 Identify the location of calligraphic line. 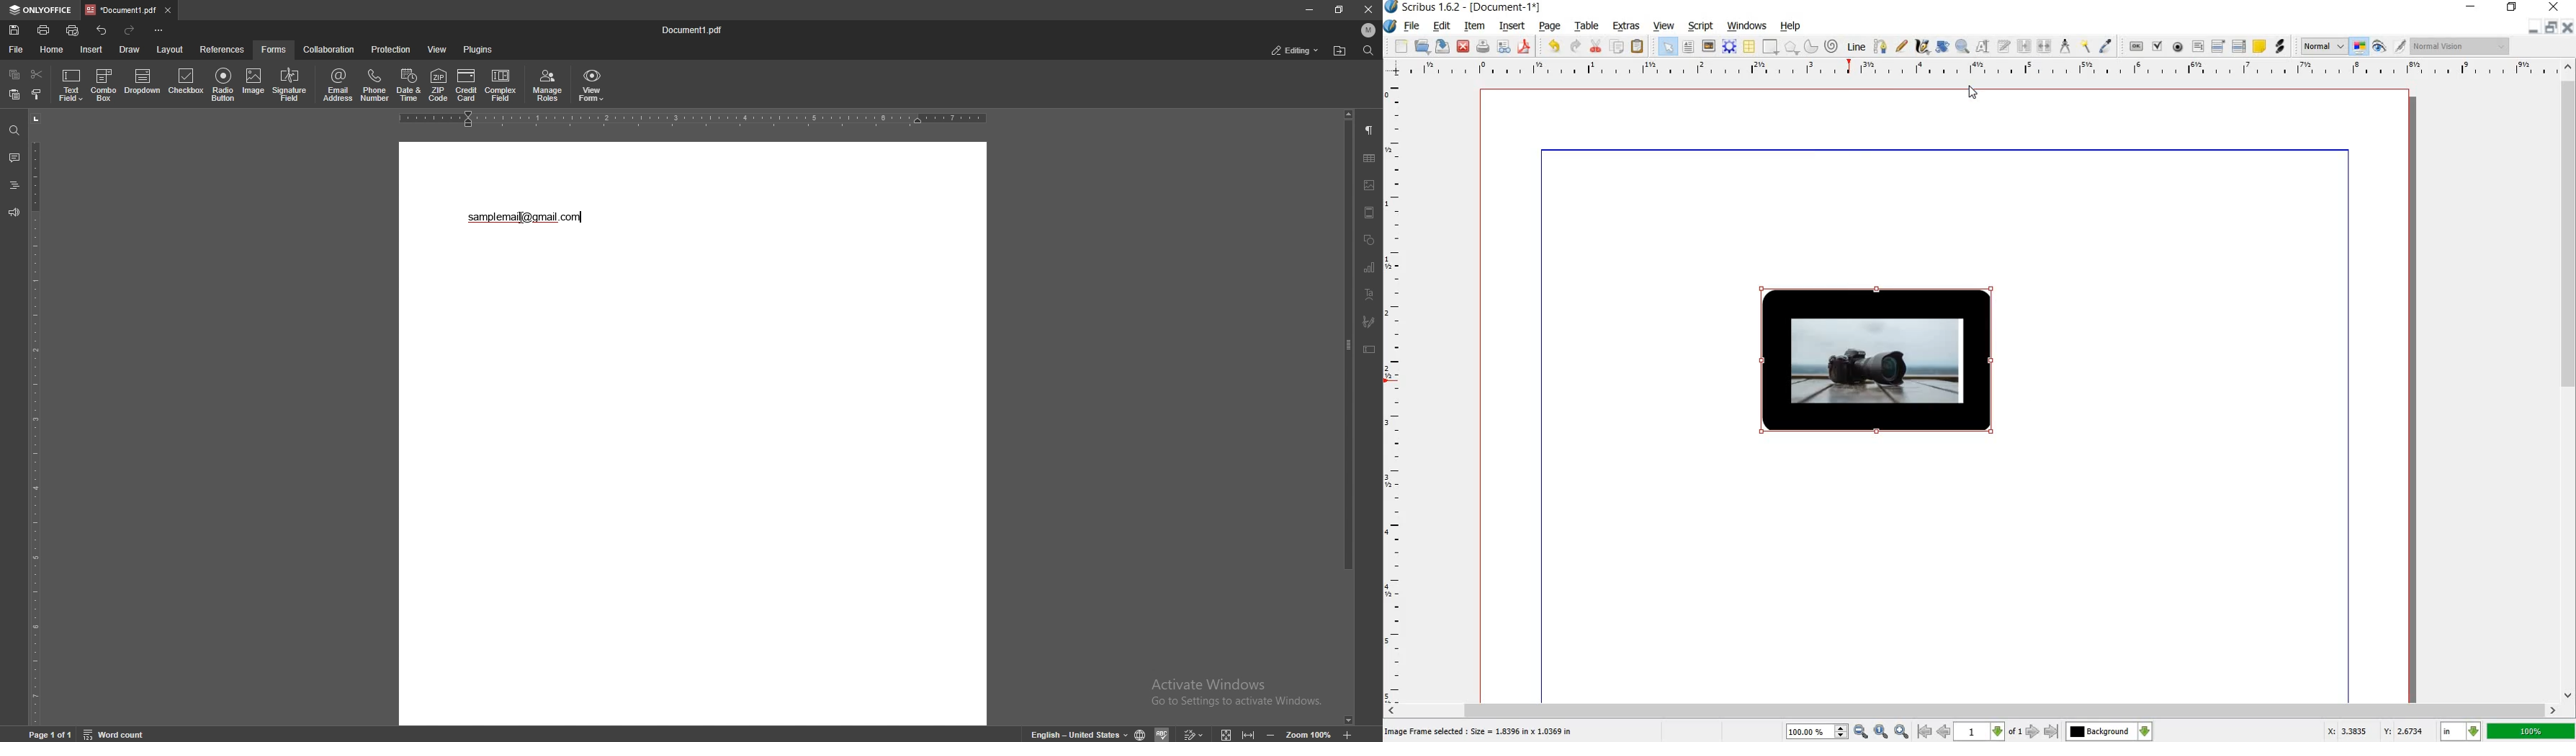
(1922, 47).